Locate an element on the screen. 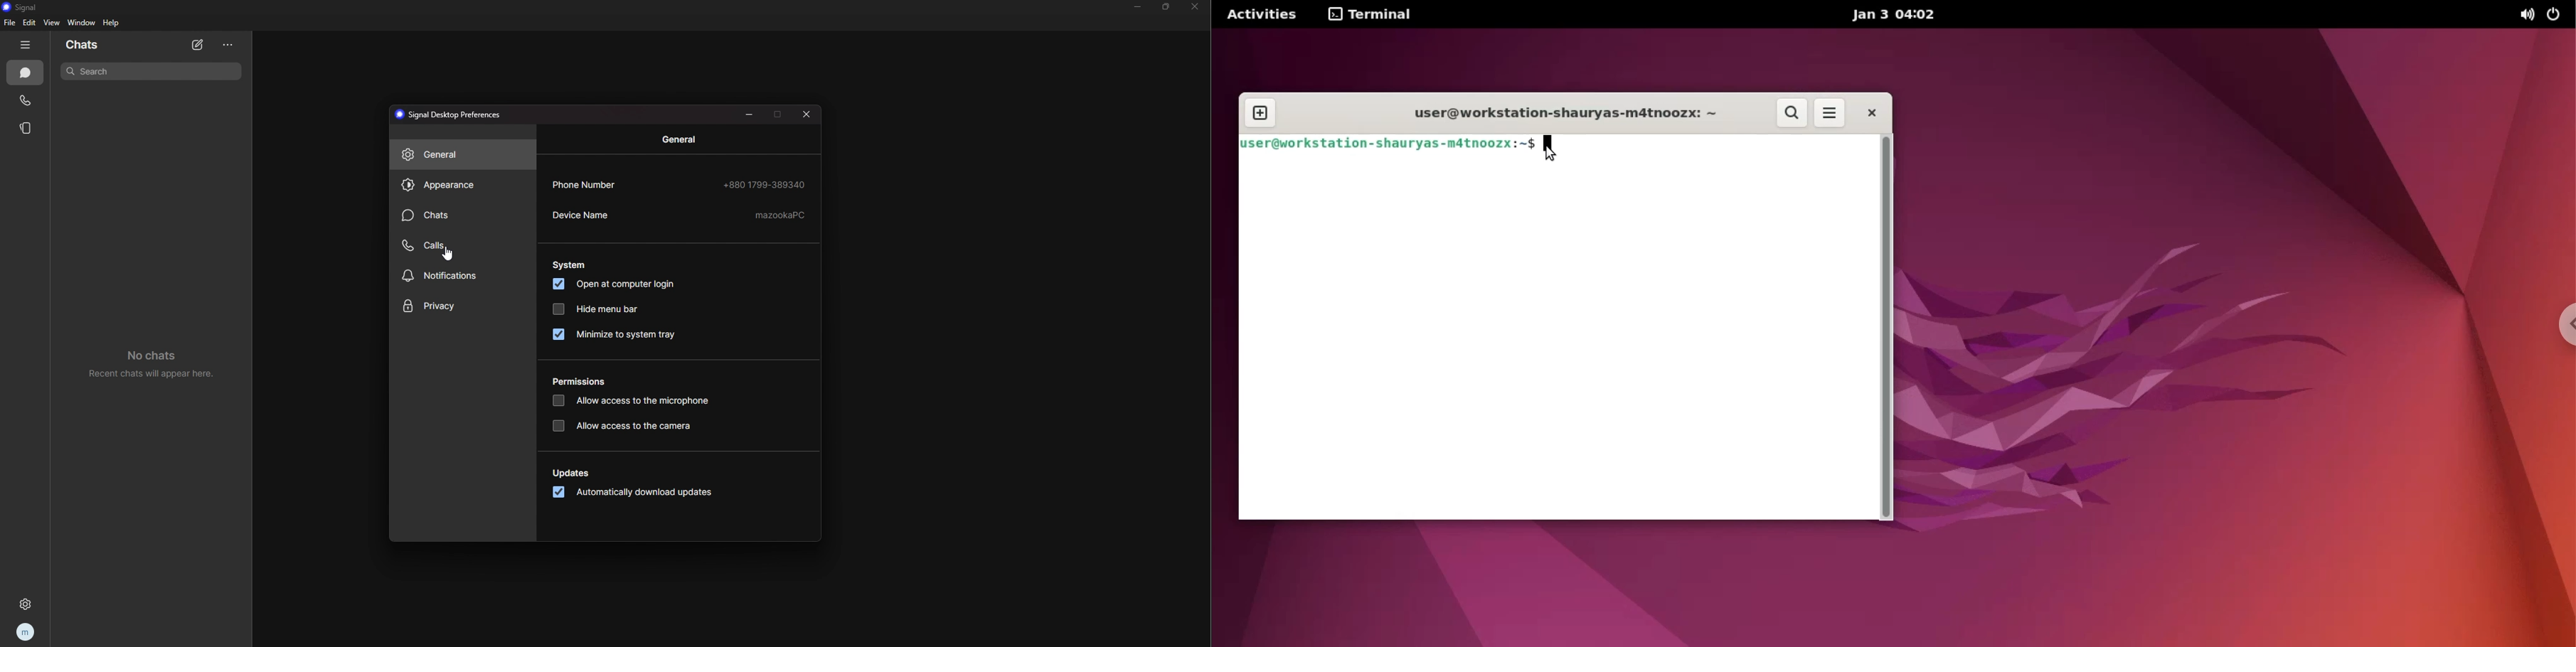 The width and height of the screenshot is (2576, 672). view is located at coordinates (52, 23).